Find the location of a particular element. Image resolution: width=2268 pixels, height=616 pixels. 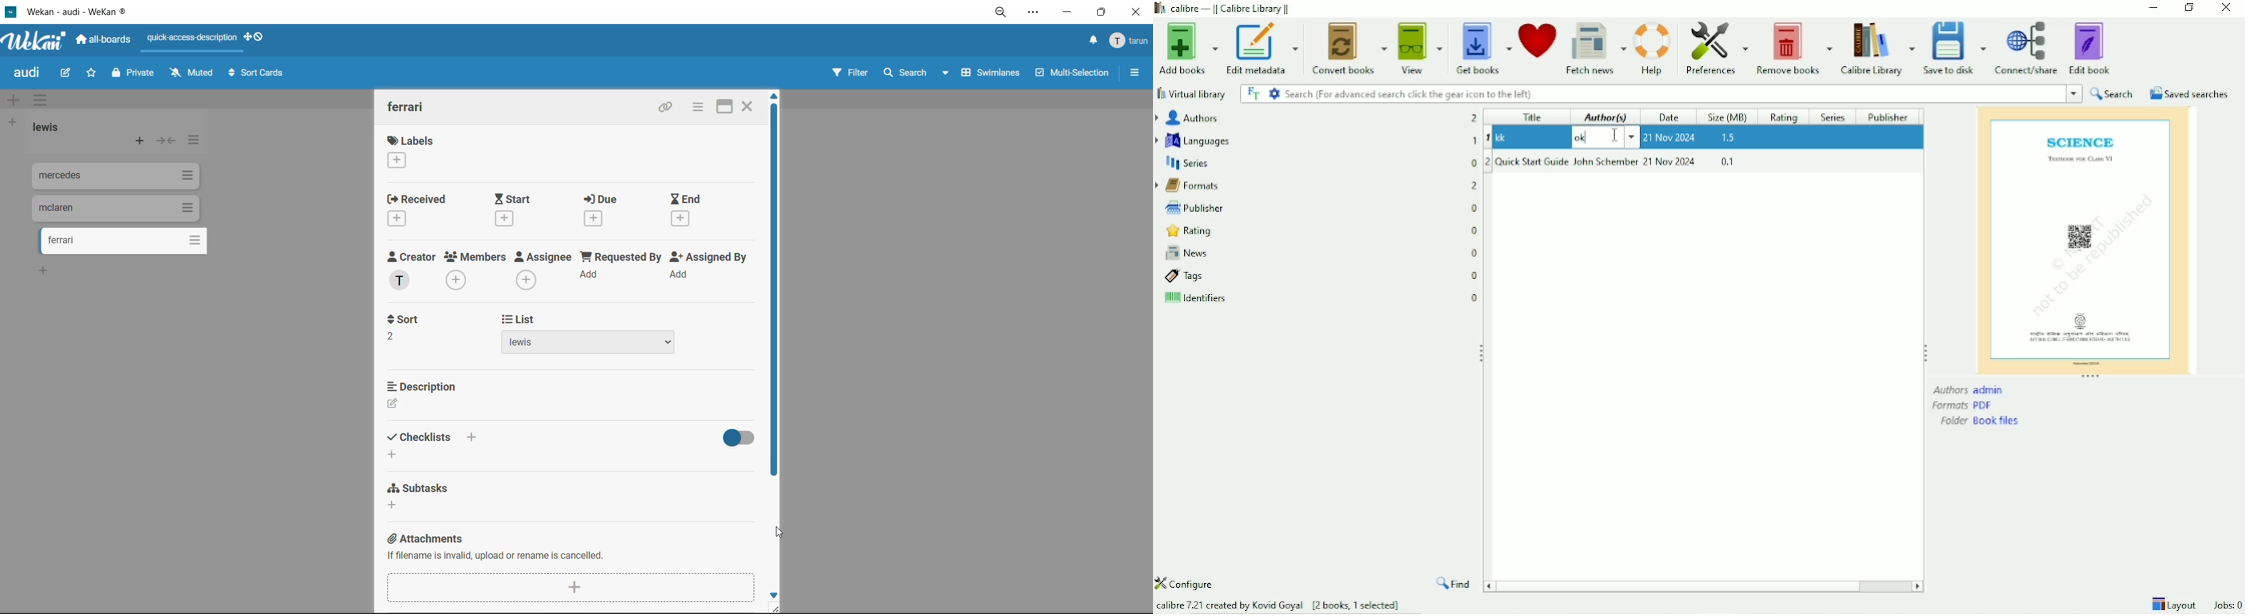

Identifiers is located at coordinates (1322, 298).